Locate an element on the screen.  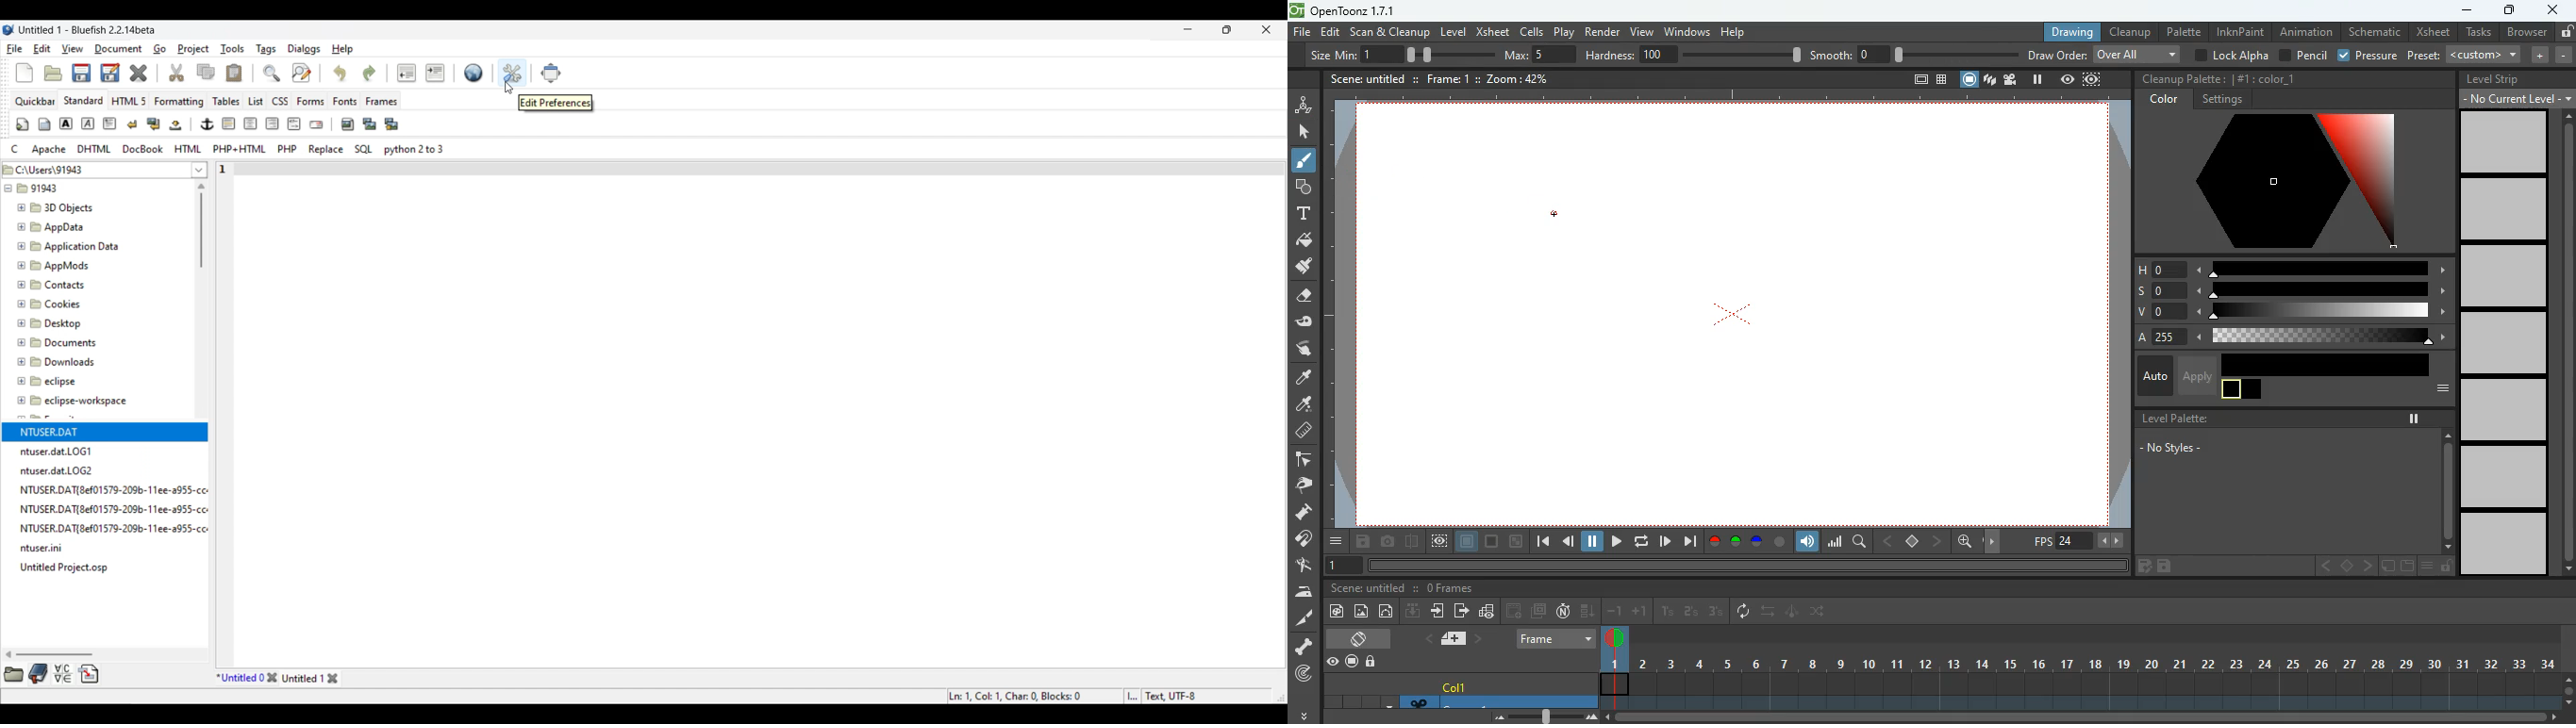
view is located at coordinates (1332, 662).